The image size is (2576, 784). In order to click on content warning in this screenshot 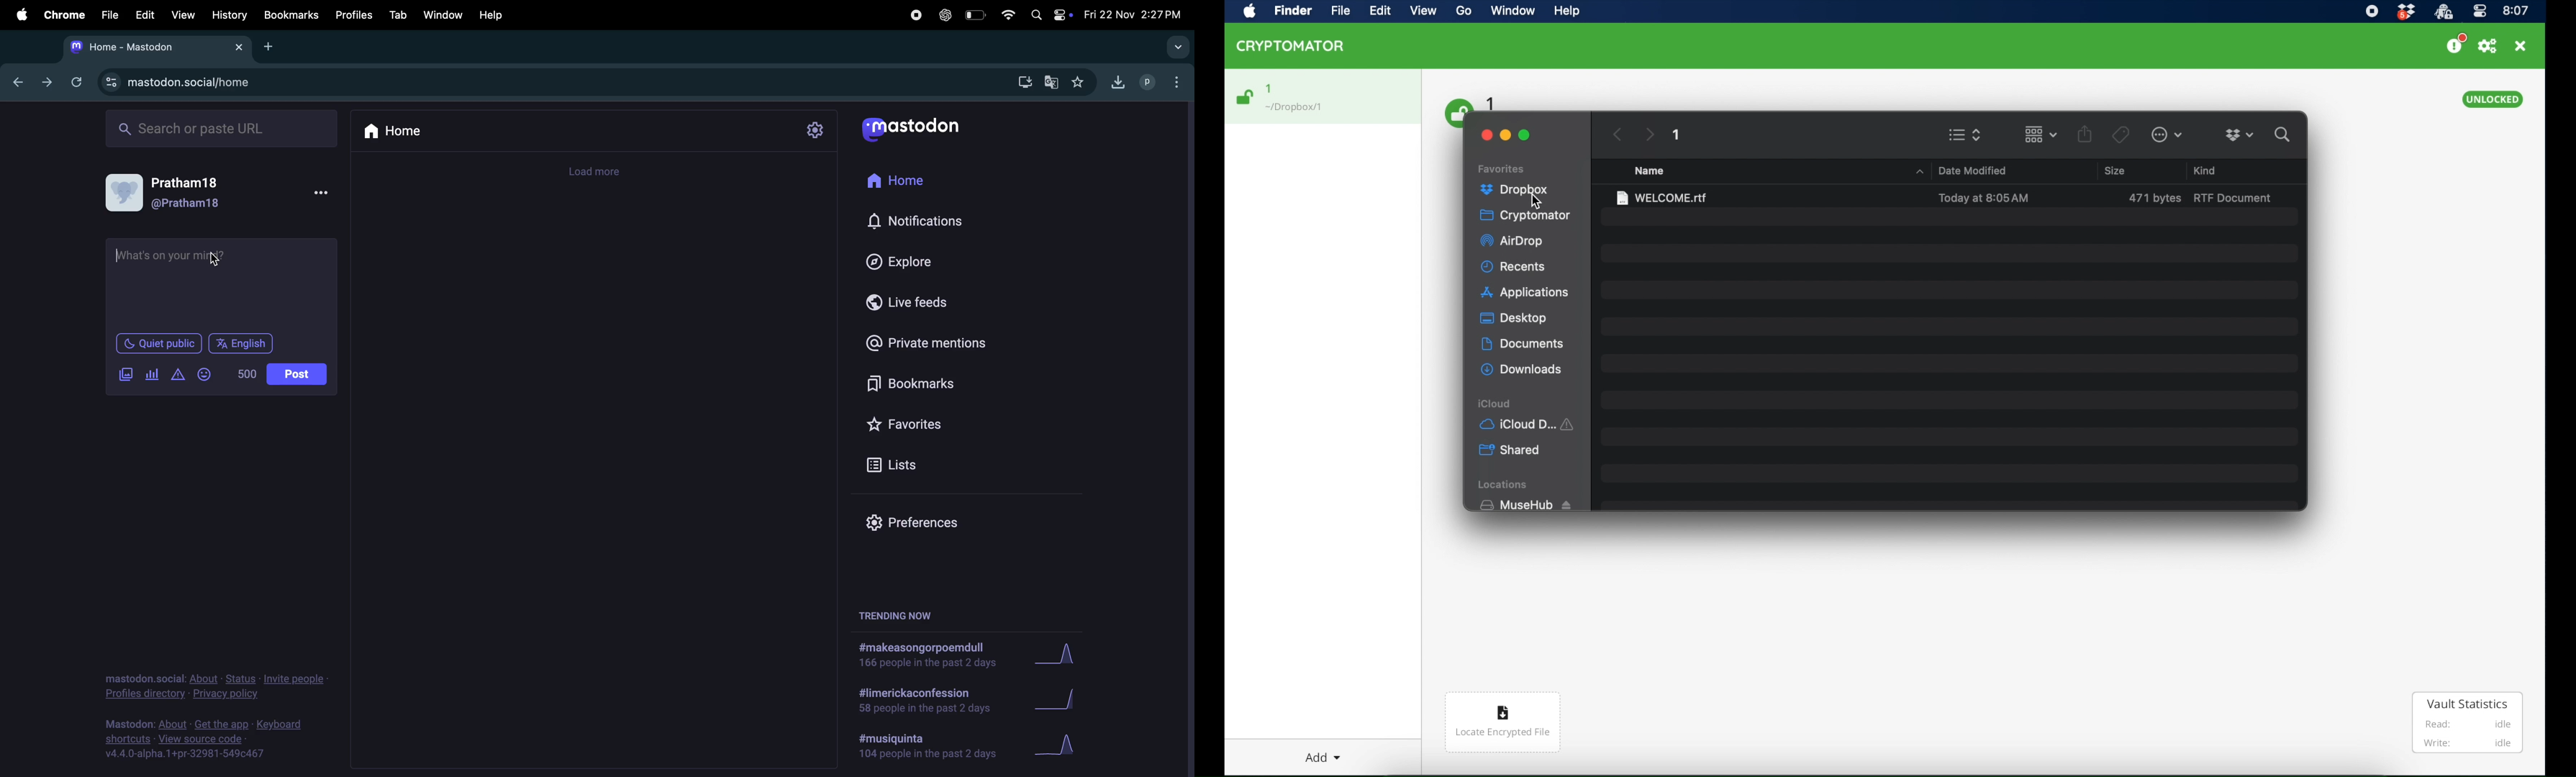, I will do `click(177, 375)`.